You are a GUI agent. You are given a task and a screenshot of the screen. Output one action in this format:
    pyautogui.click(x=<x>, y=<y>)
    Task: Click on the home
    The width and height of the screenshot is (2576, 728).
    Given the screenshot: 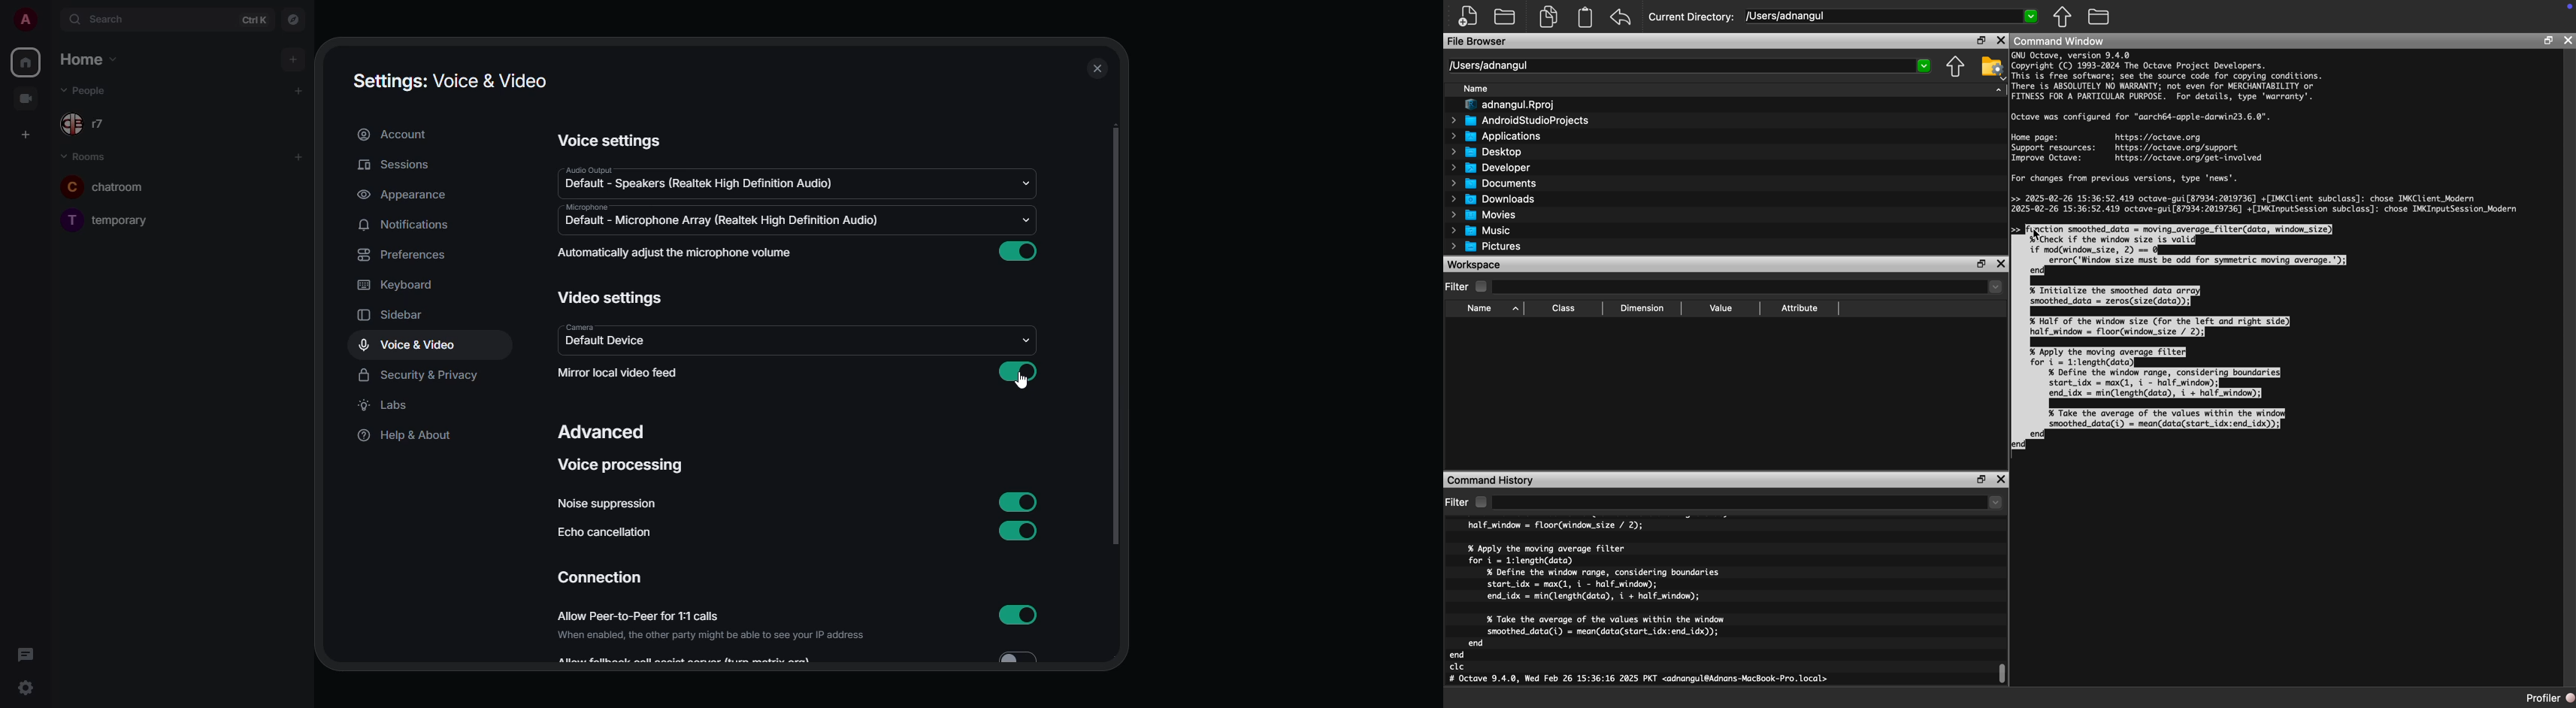 What is the action you would take?
    pyautogui.click(x=90, y=59)
    